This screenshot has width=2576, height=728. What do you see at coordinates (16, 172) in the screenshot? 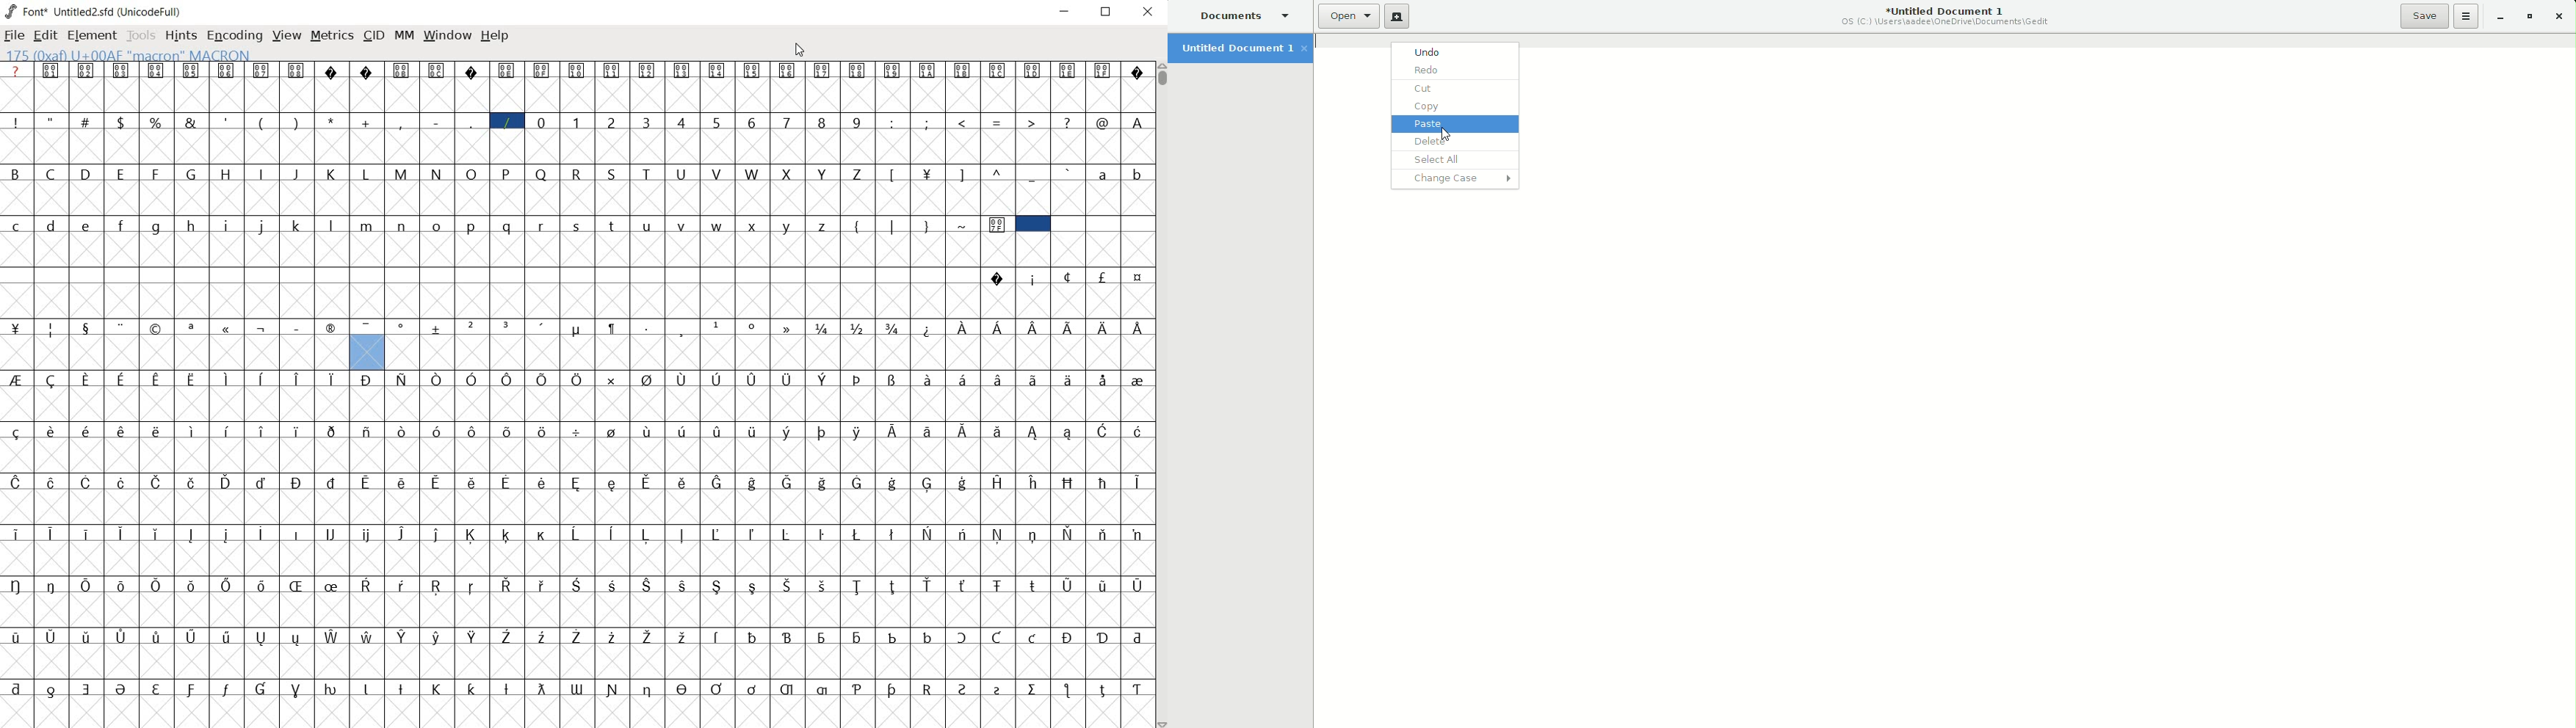
I see `B` at bounding box center [16, 172].